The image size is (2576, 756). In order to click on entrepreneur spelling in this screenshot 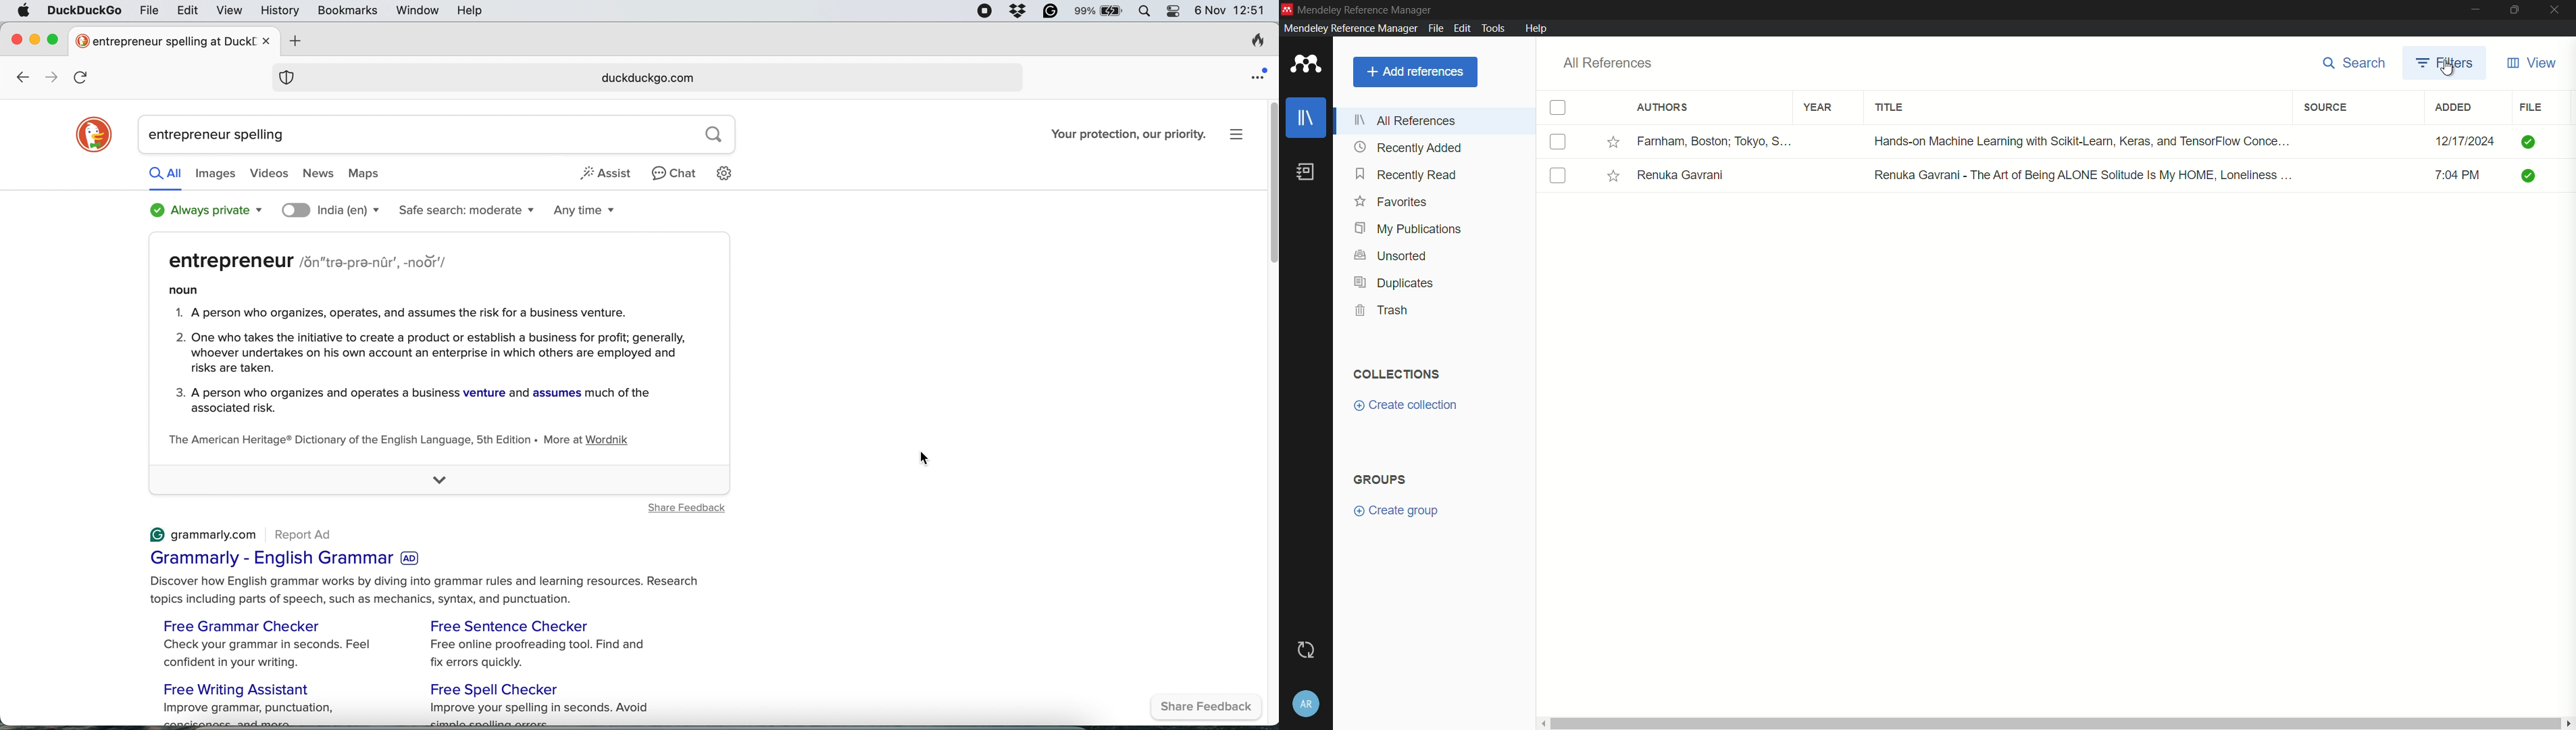, I will do `click(217, 134)`.